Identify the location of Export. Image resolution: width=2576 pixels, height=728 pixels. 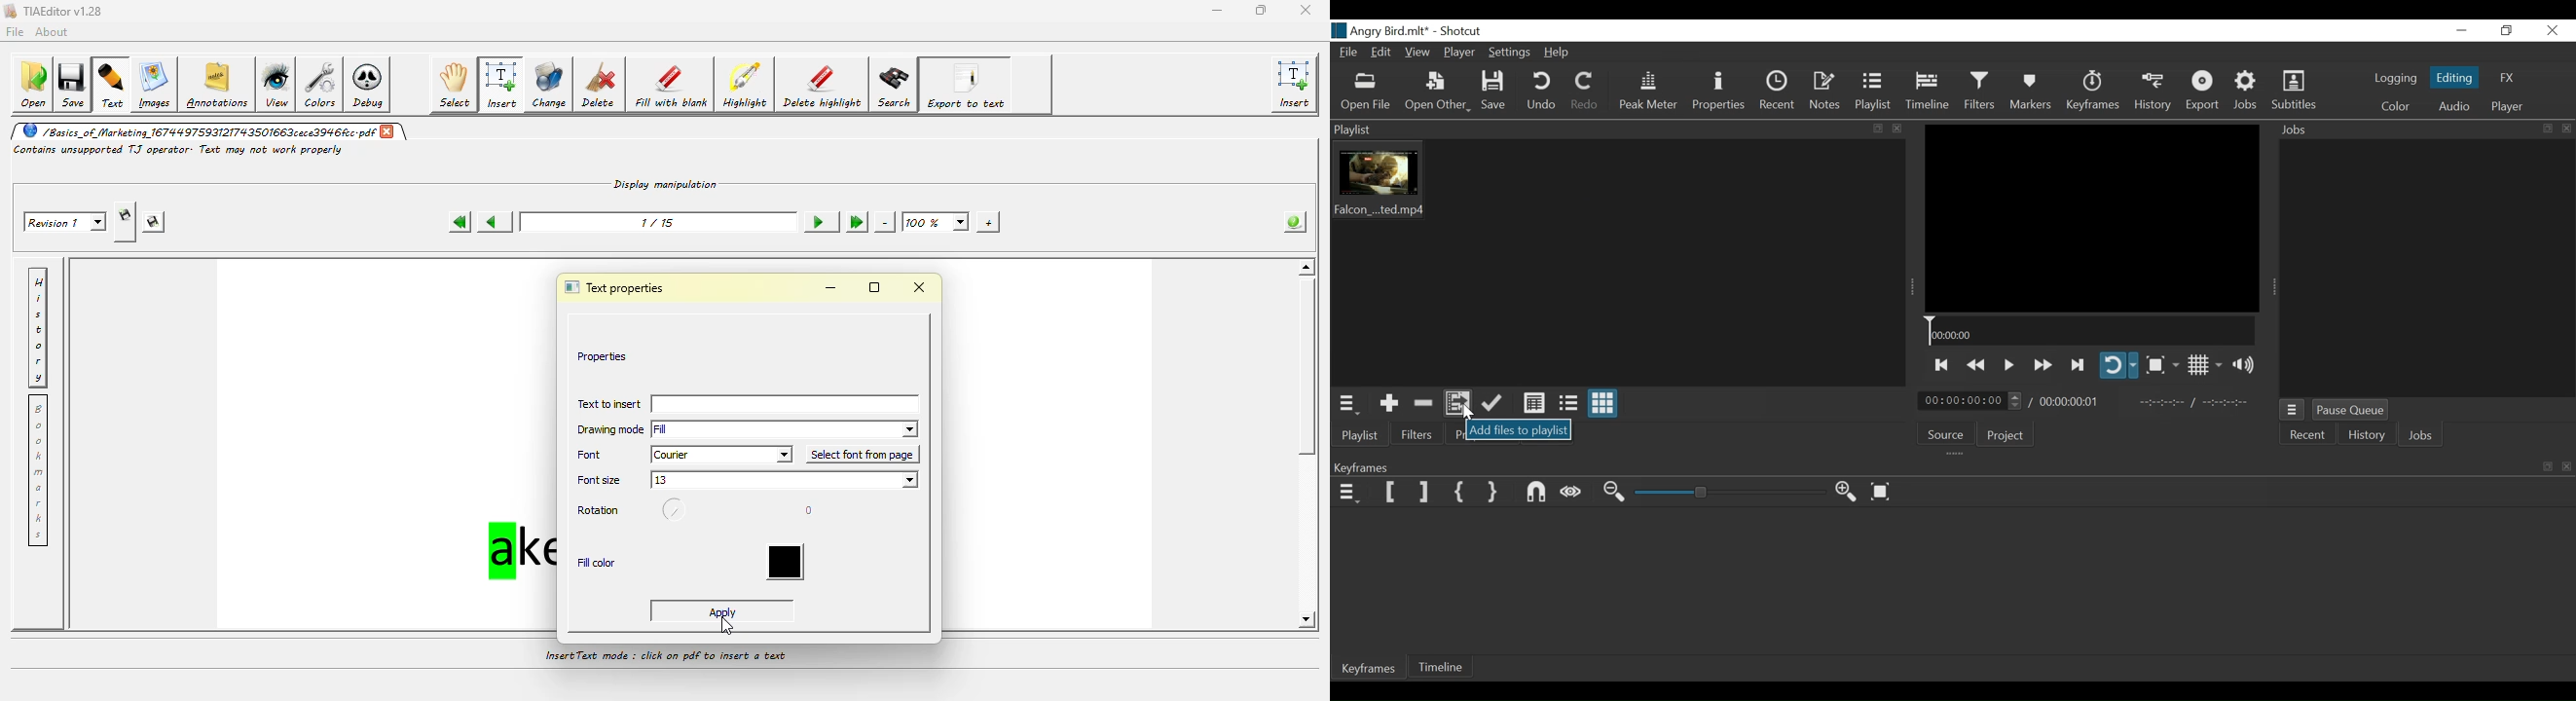
(2207, 92).